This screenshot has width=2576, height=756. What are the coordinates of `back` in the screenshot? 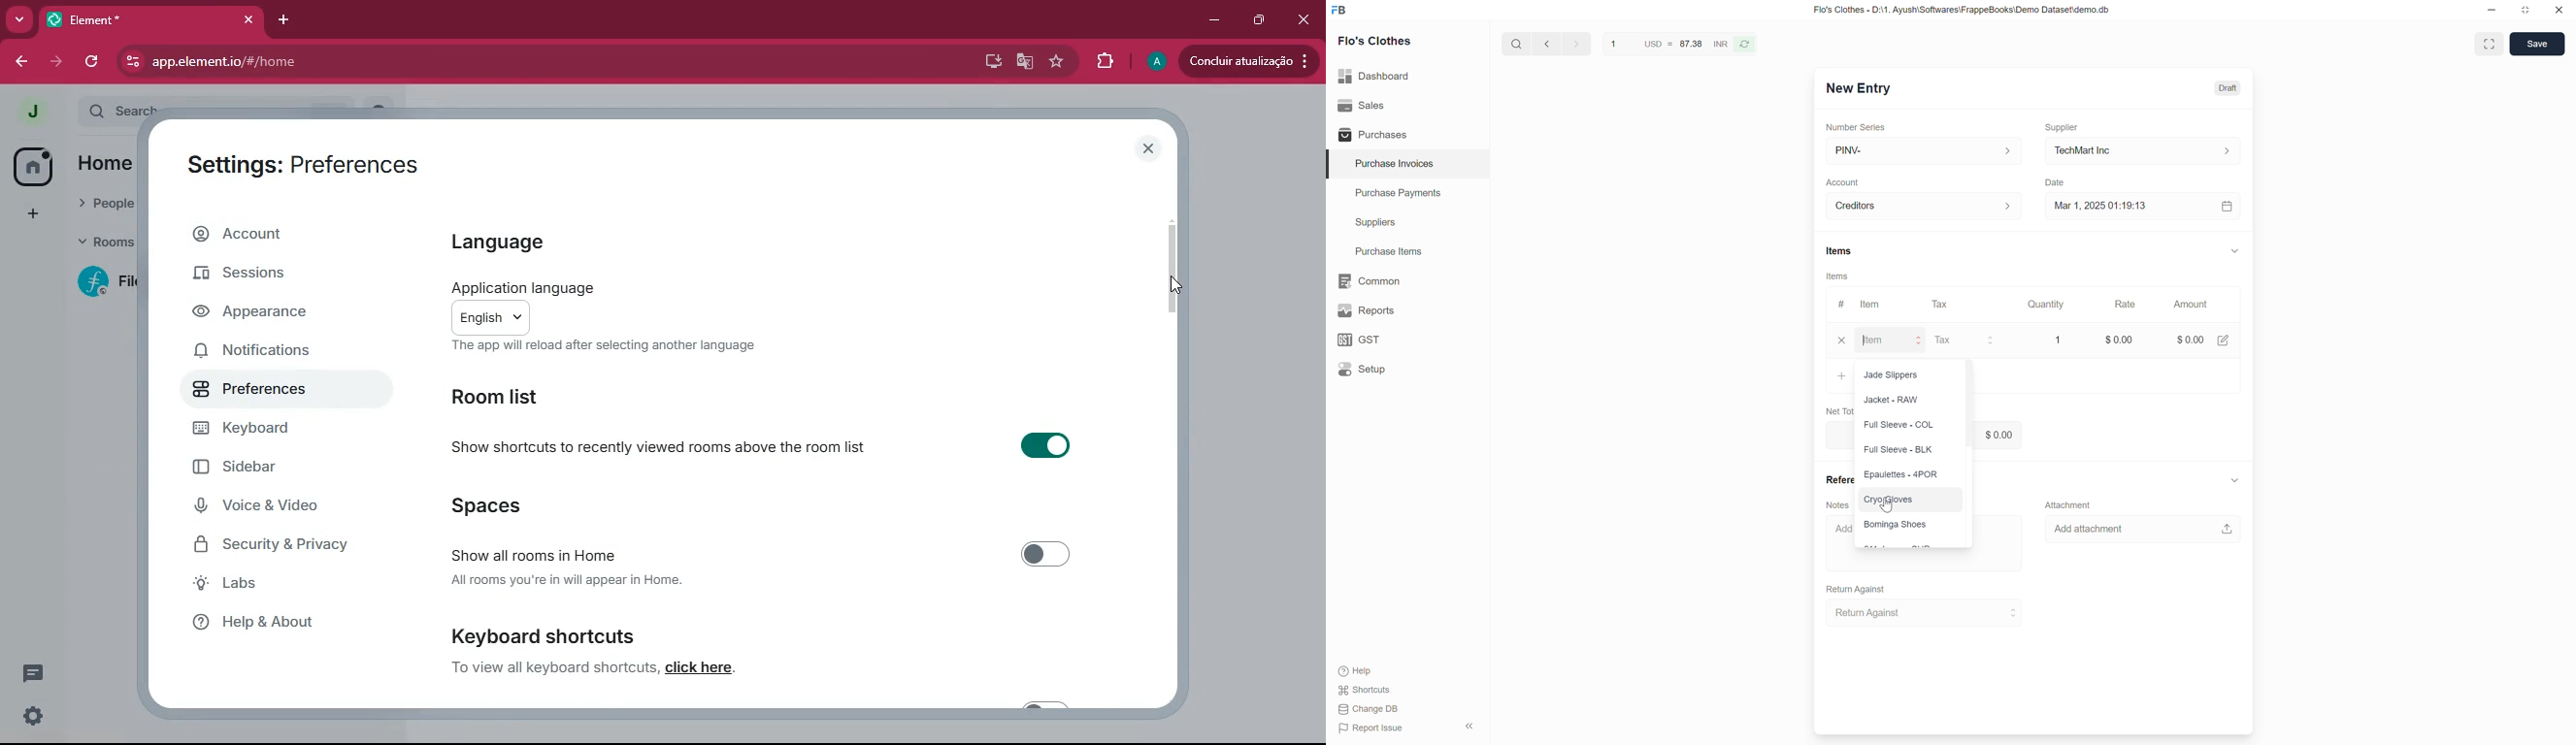 It's located at (25, 61).